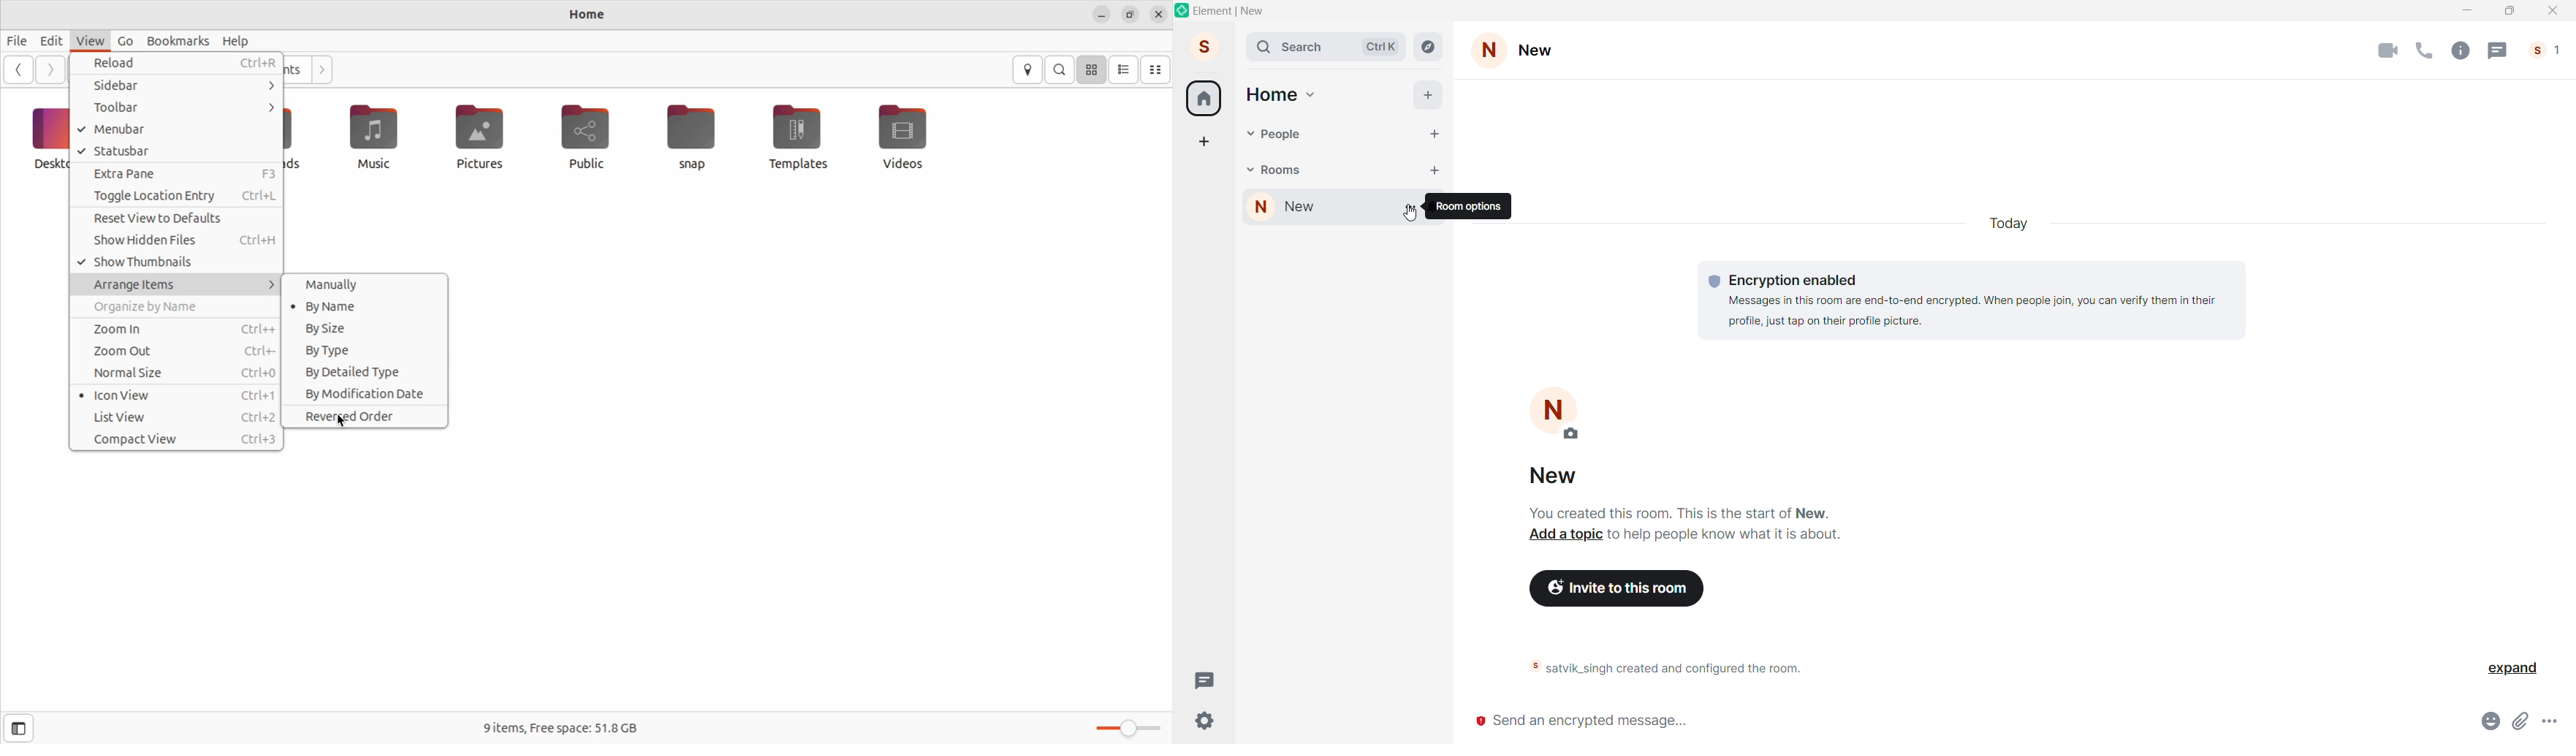 The image size is (2576, 756). What do you see at coordinates (1249, 167) in the screenshot?
I see `Rooms Dropdown` at bounding box center [1249, 167].